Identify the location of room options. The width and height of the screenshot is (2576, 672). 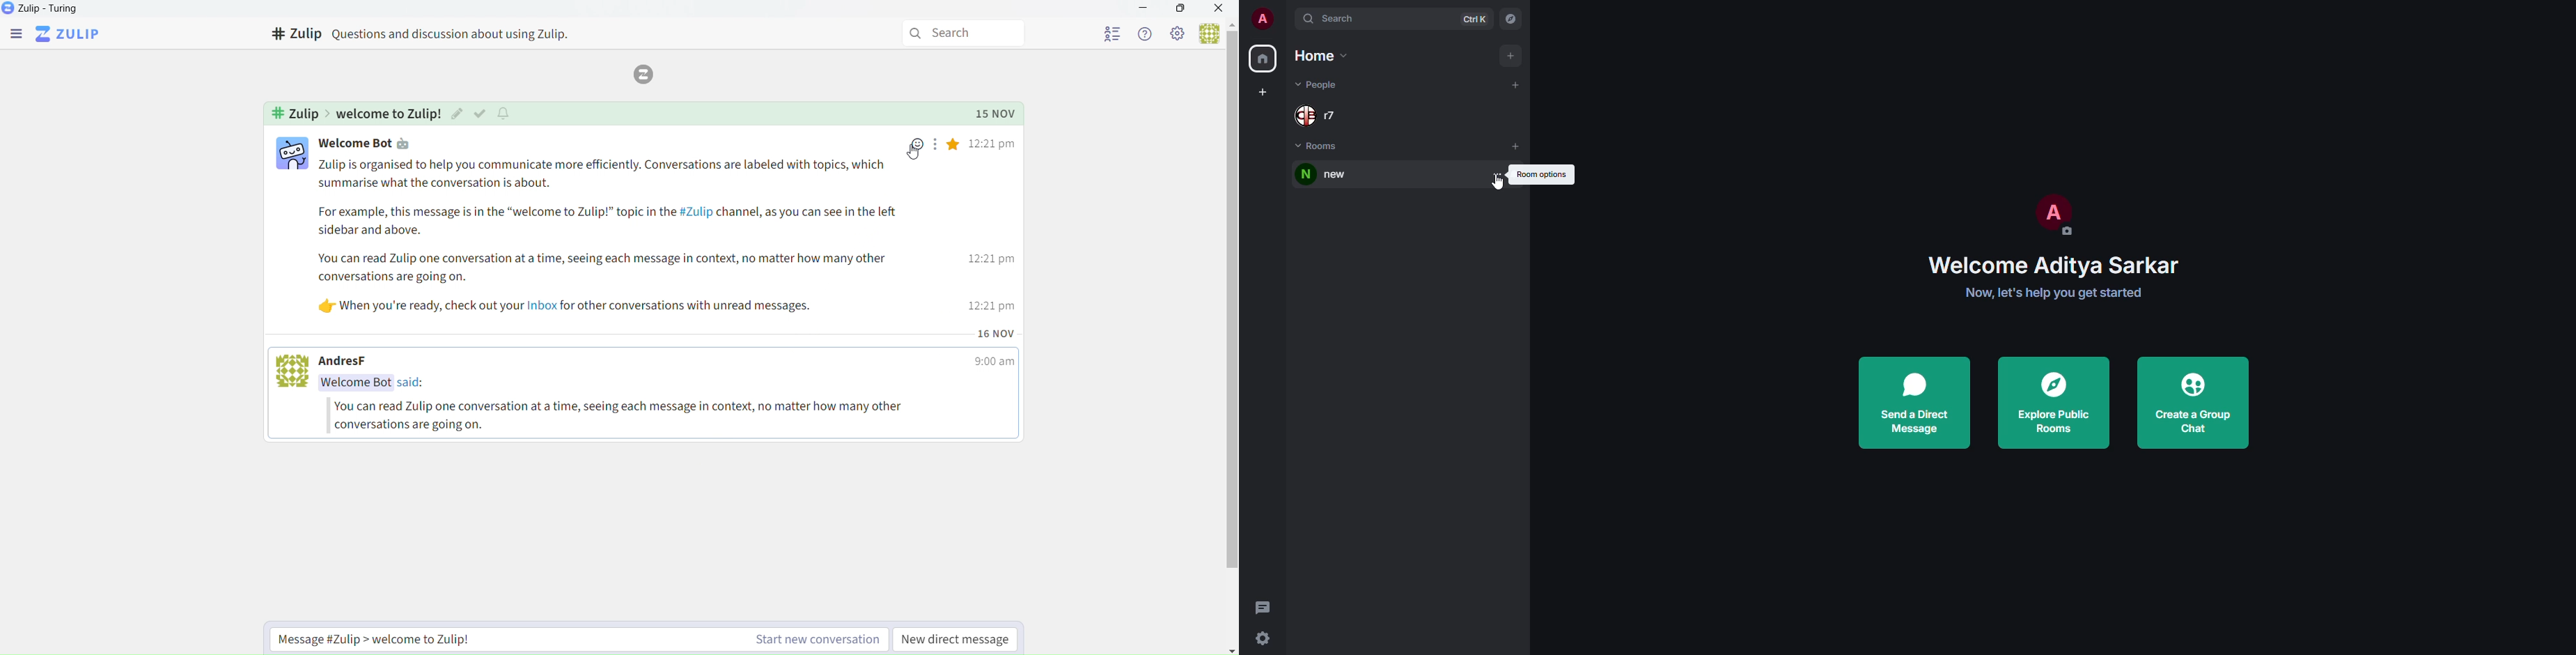
(1498, 174).